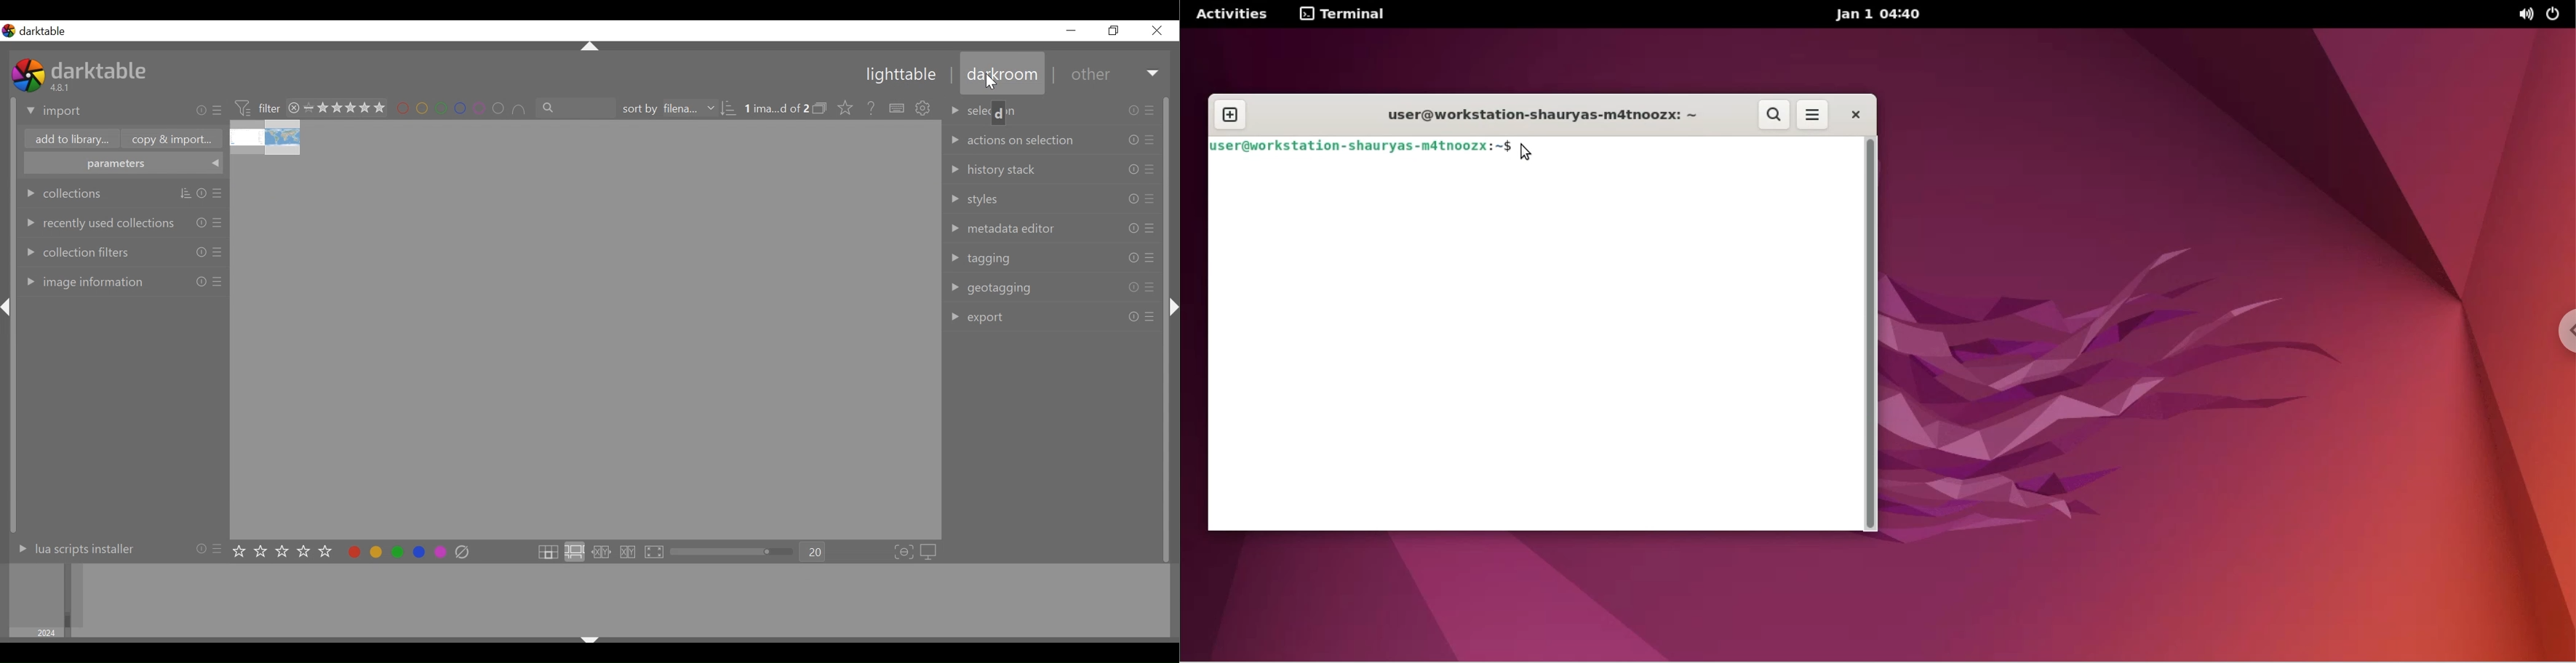 The image size is (2576, 672). What do you see at coordinates (285, 552) in the screenshot?
I see `set star rating on selected image` at bounding box center [285, 552].